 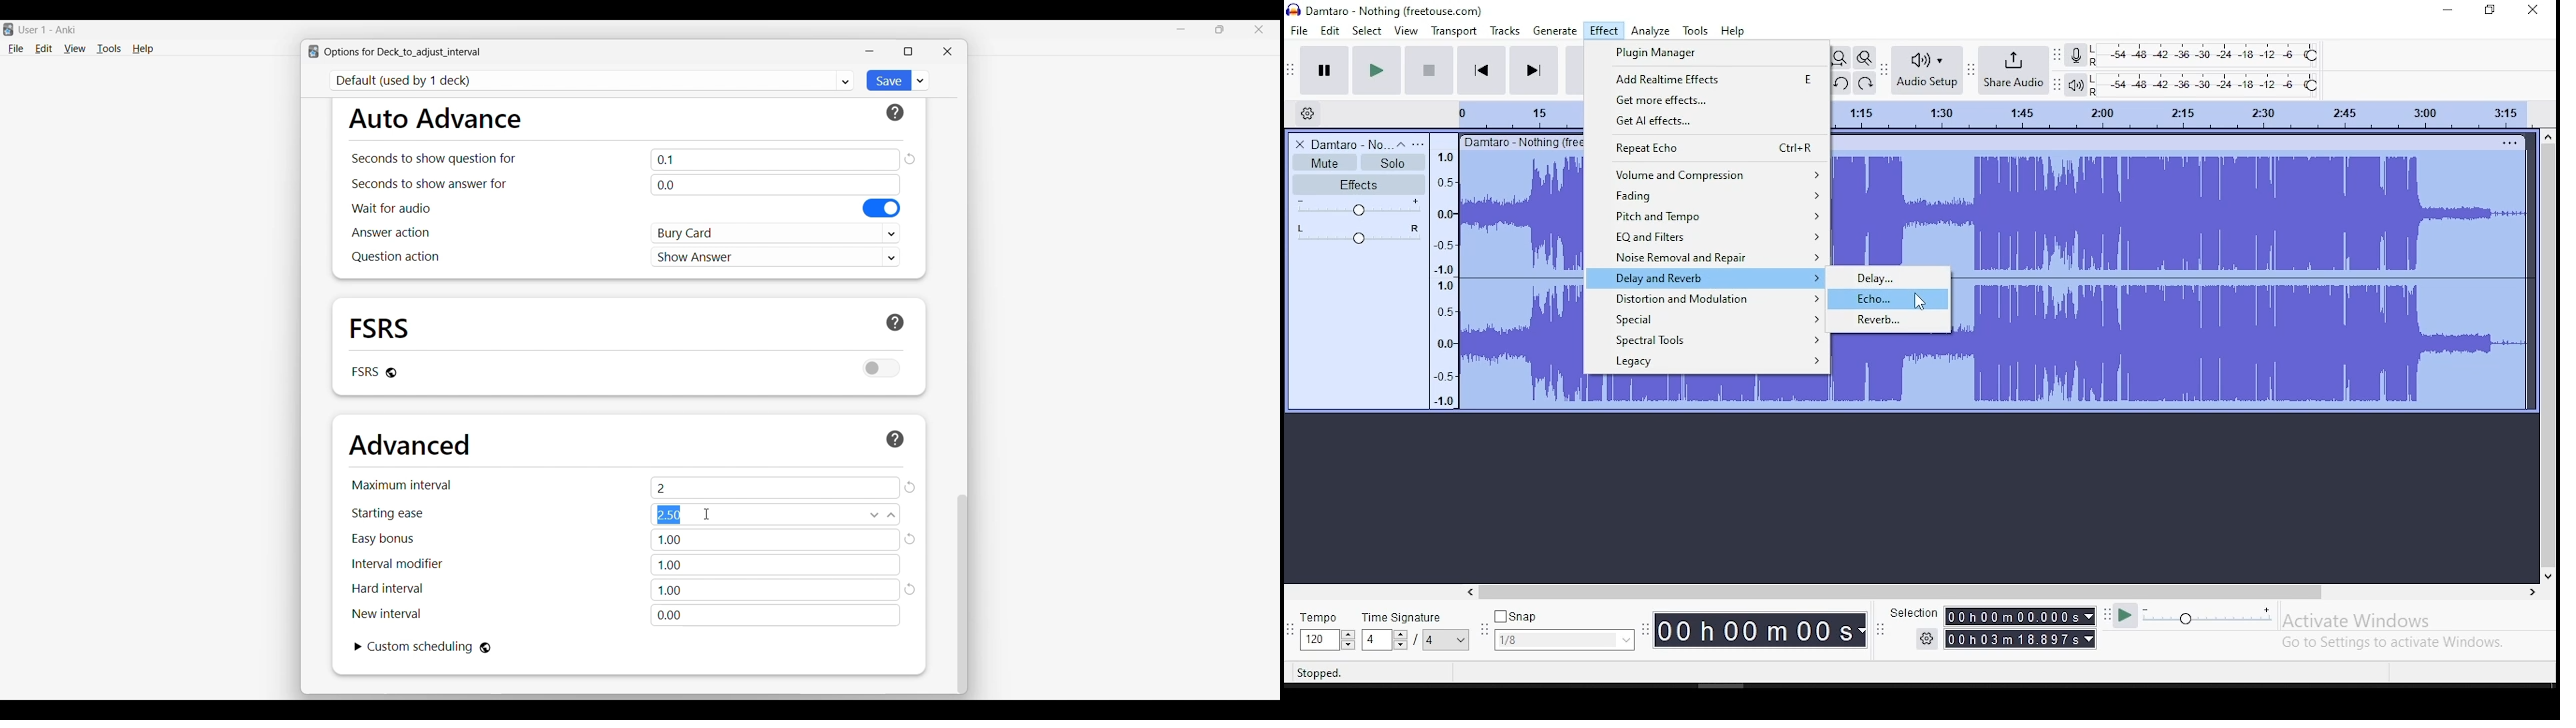 I want to click on Indicates hard interval, so click(x=388, y=589).